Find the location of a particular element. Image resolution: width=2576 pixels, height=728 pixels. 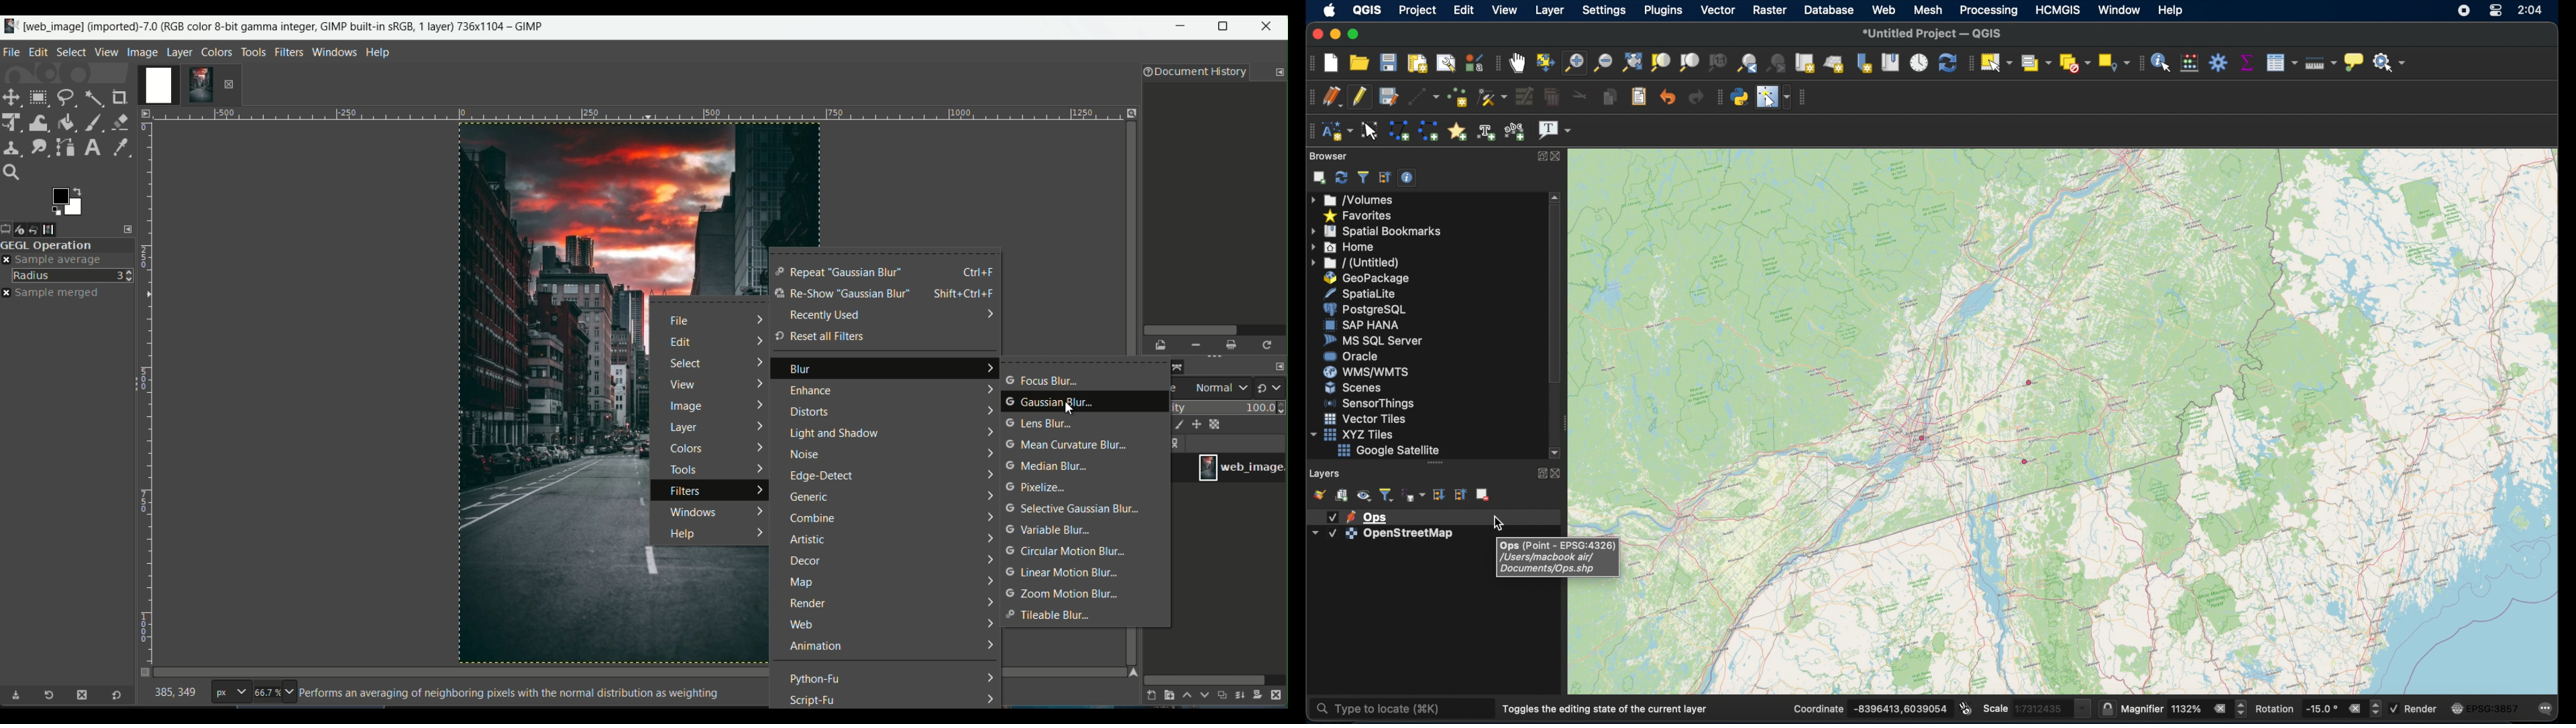

QGIS is located at coordinates (1369, 11).